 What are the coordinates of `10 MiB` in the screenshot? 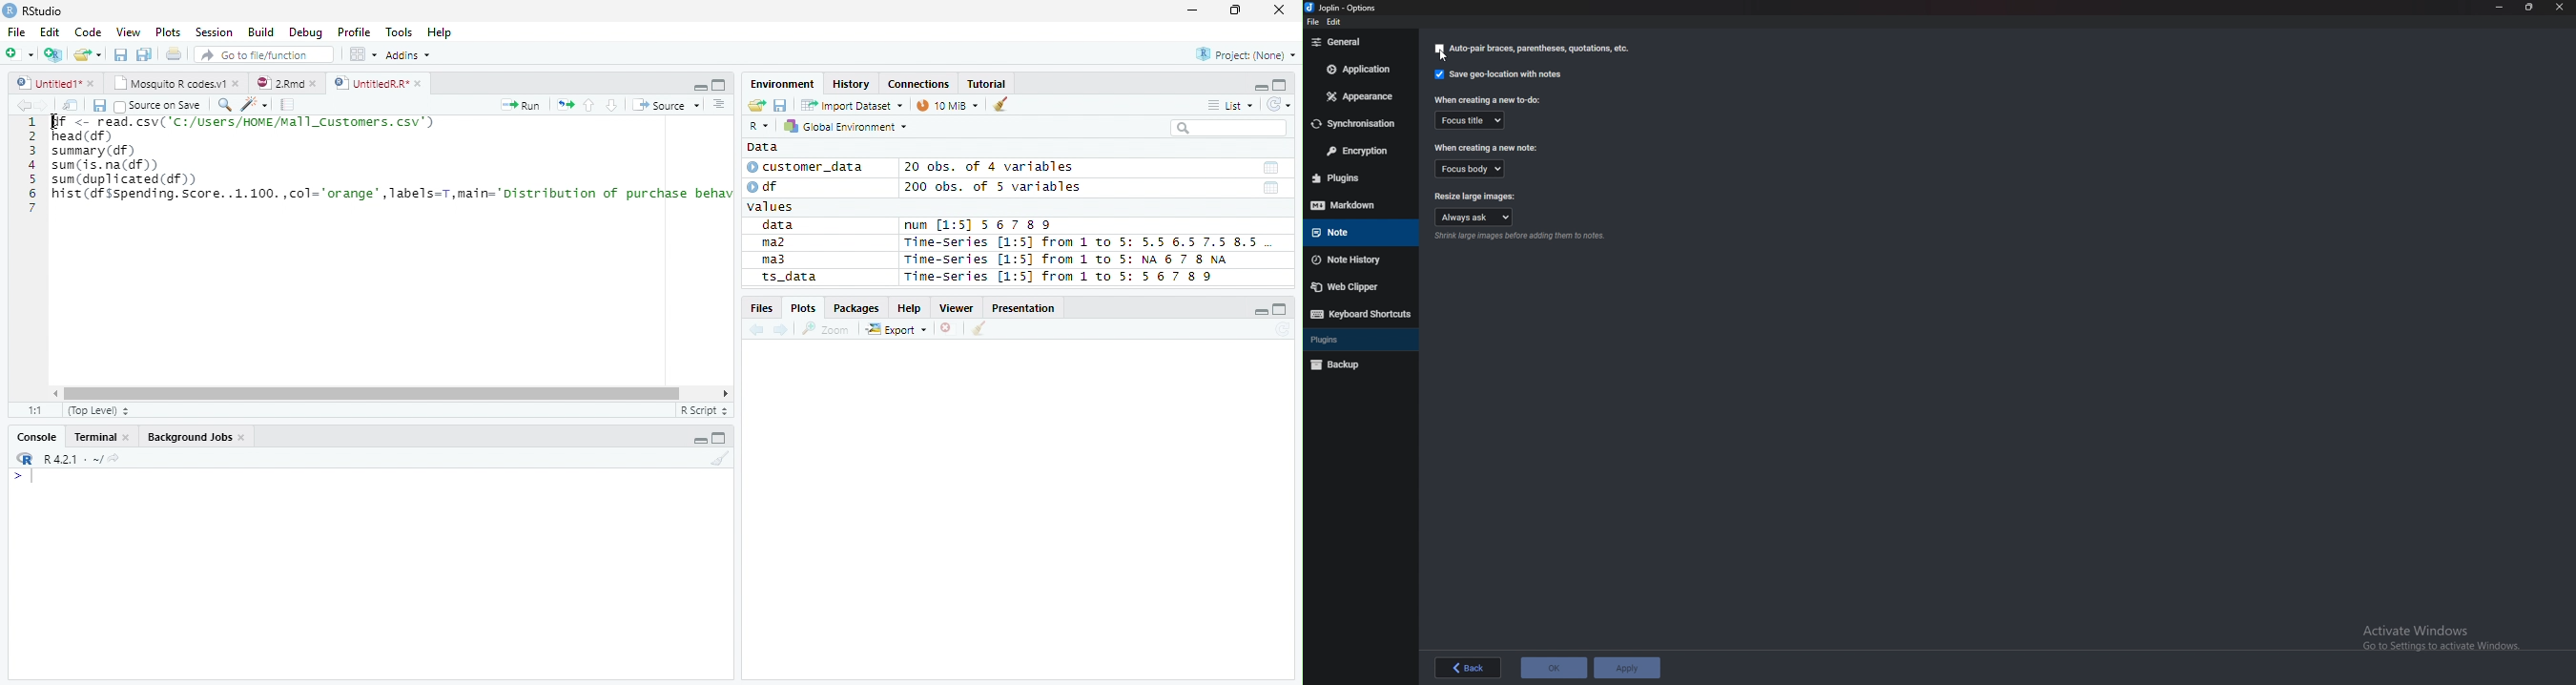 It's located at (949, 105).